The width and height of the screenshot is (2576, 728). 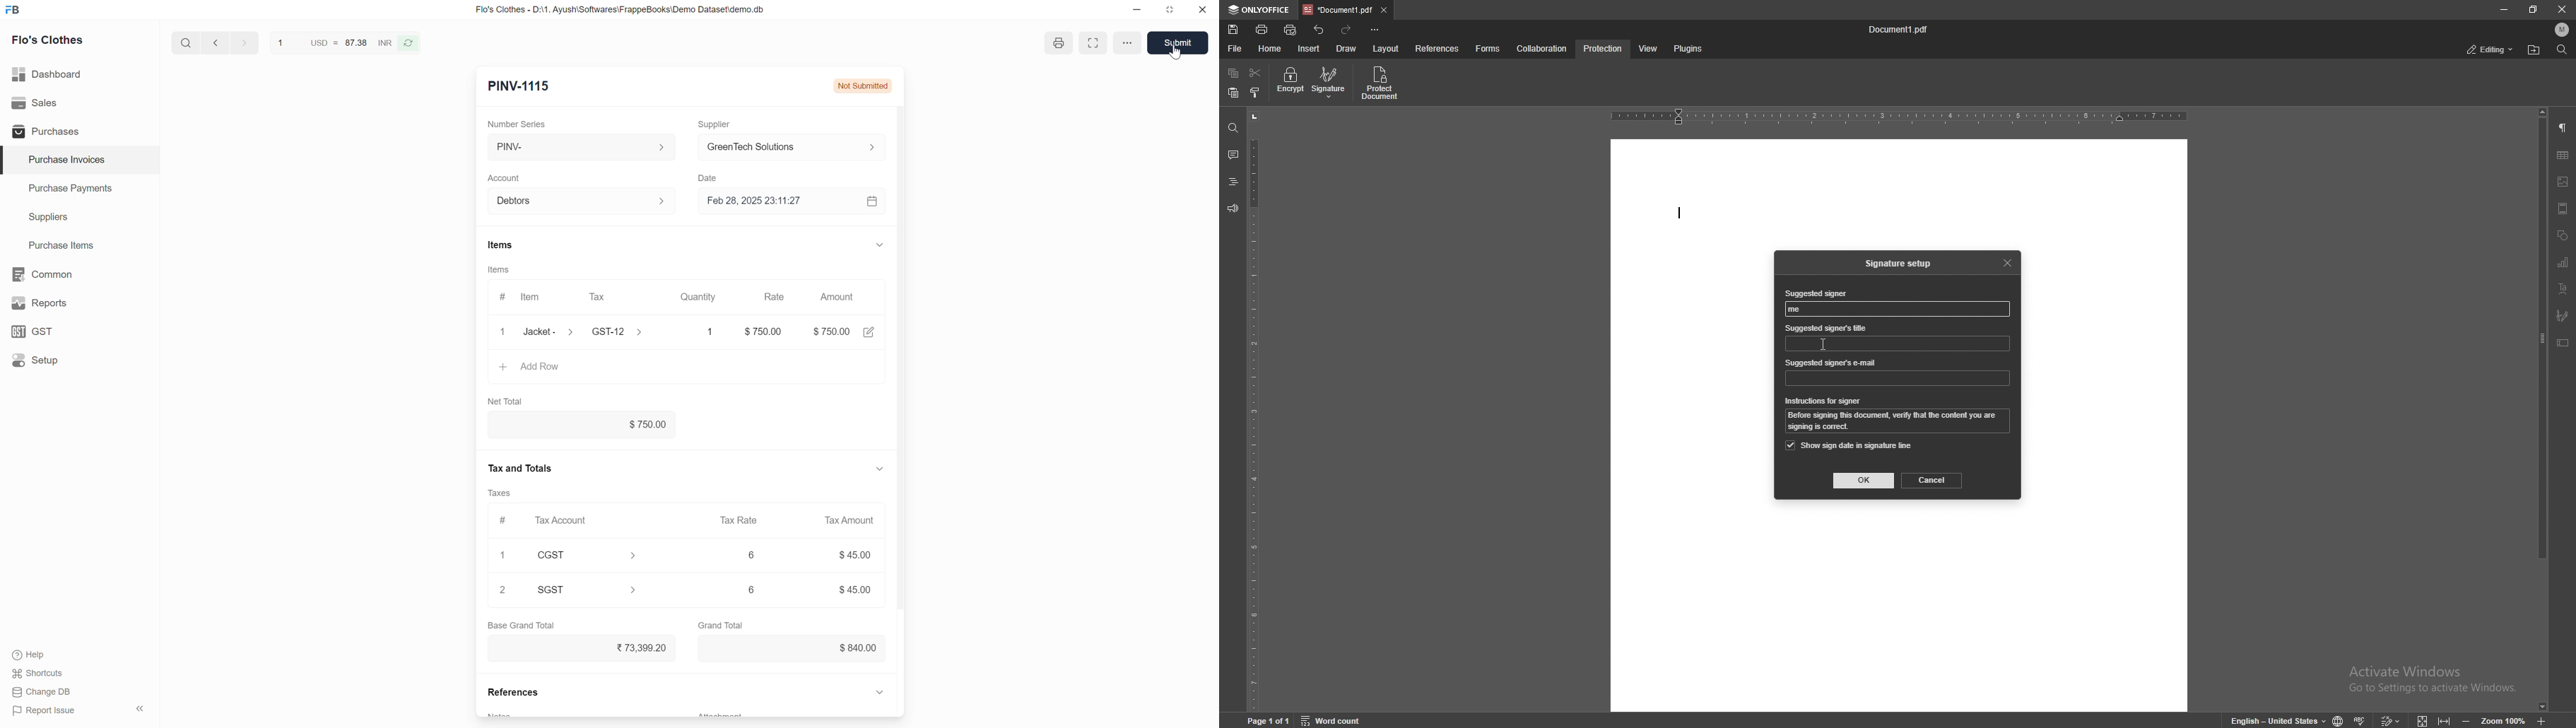 I want to click on SGST, so click(x=588, y=590).